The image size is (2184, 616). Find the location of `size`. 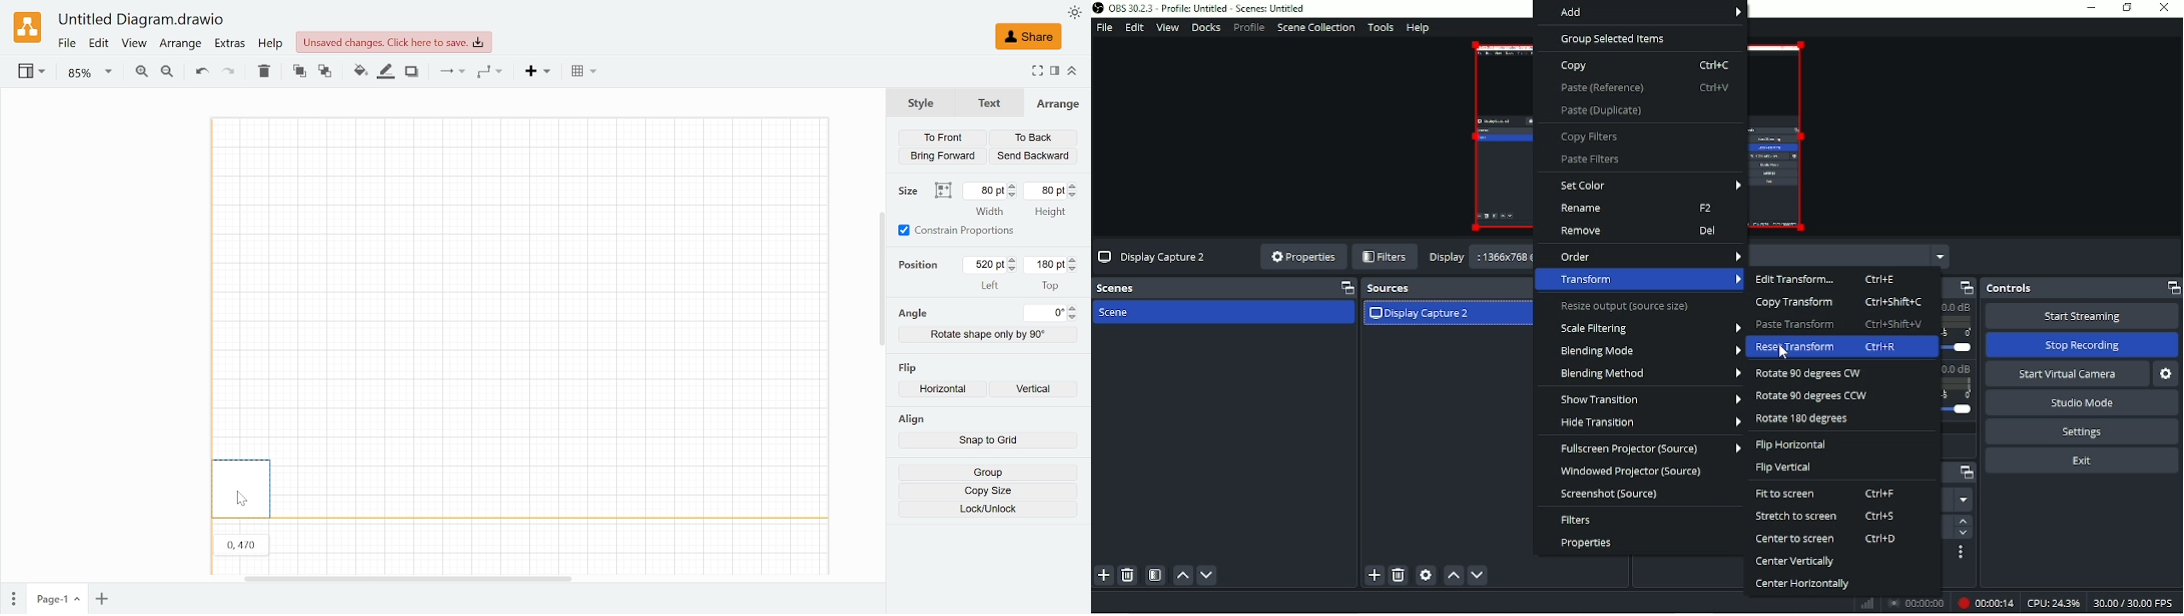

size is located at coordinates (911, 191).